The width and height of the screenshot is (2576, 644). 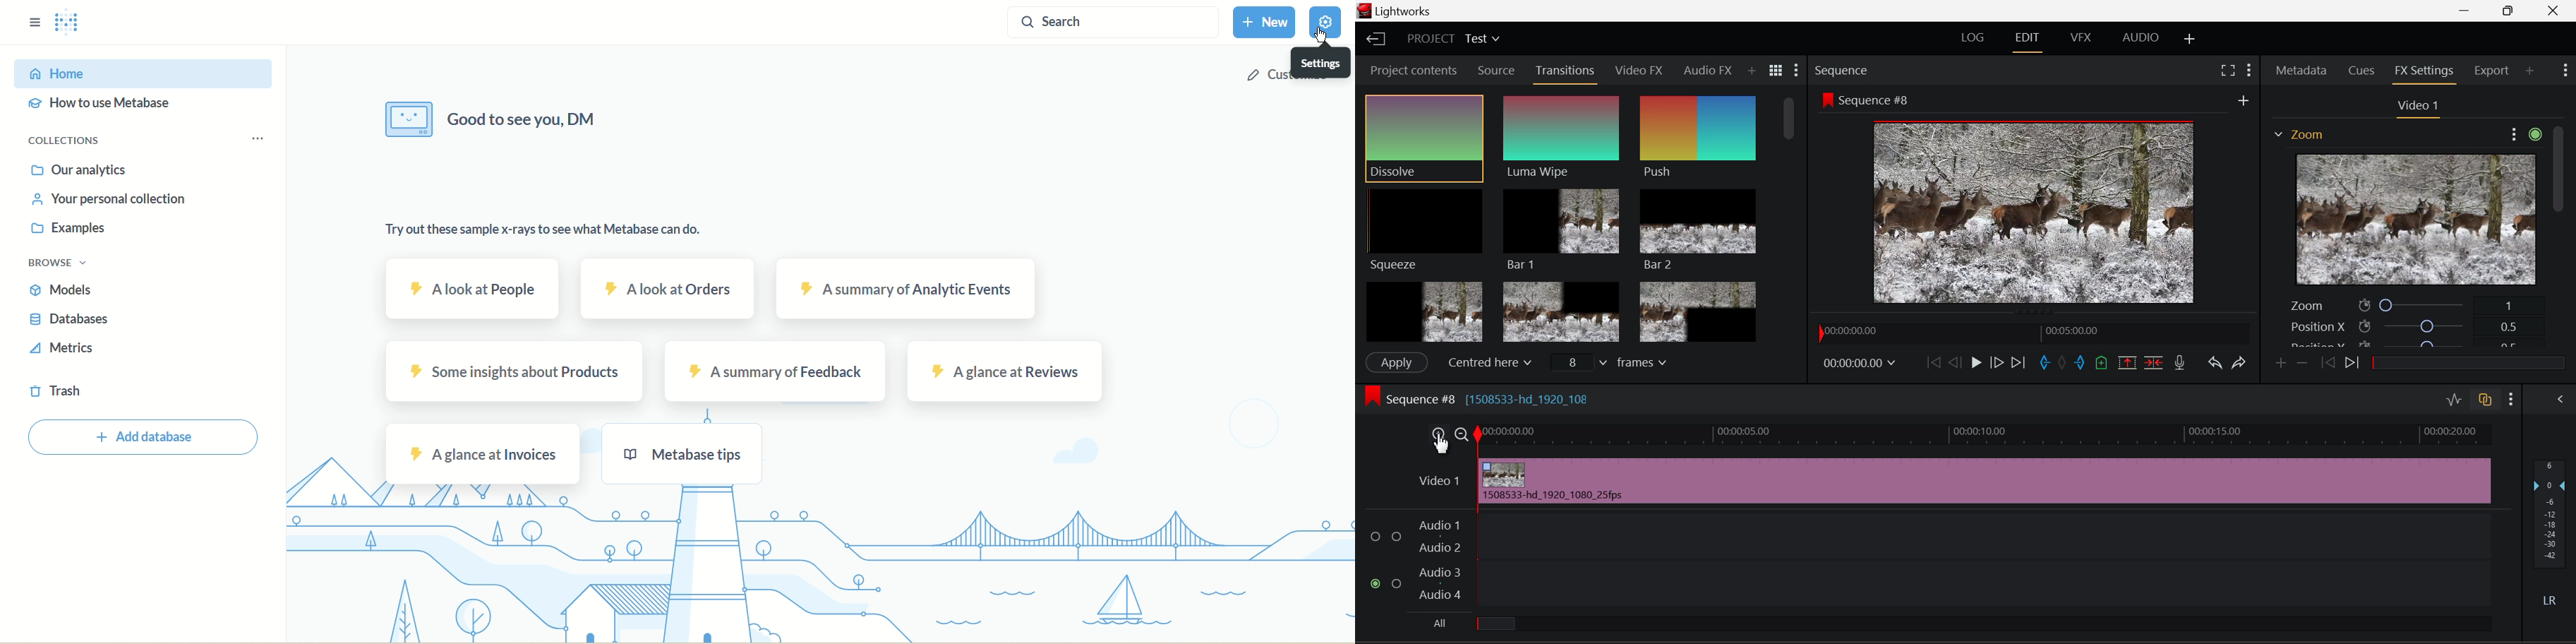 I want to click on VFX Layout, so click(x=2081, y=36).